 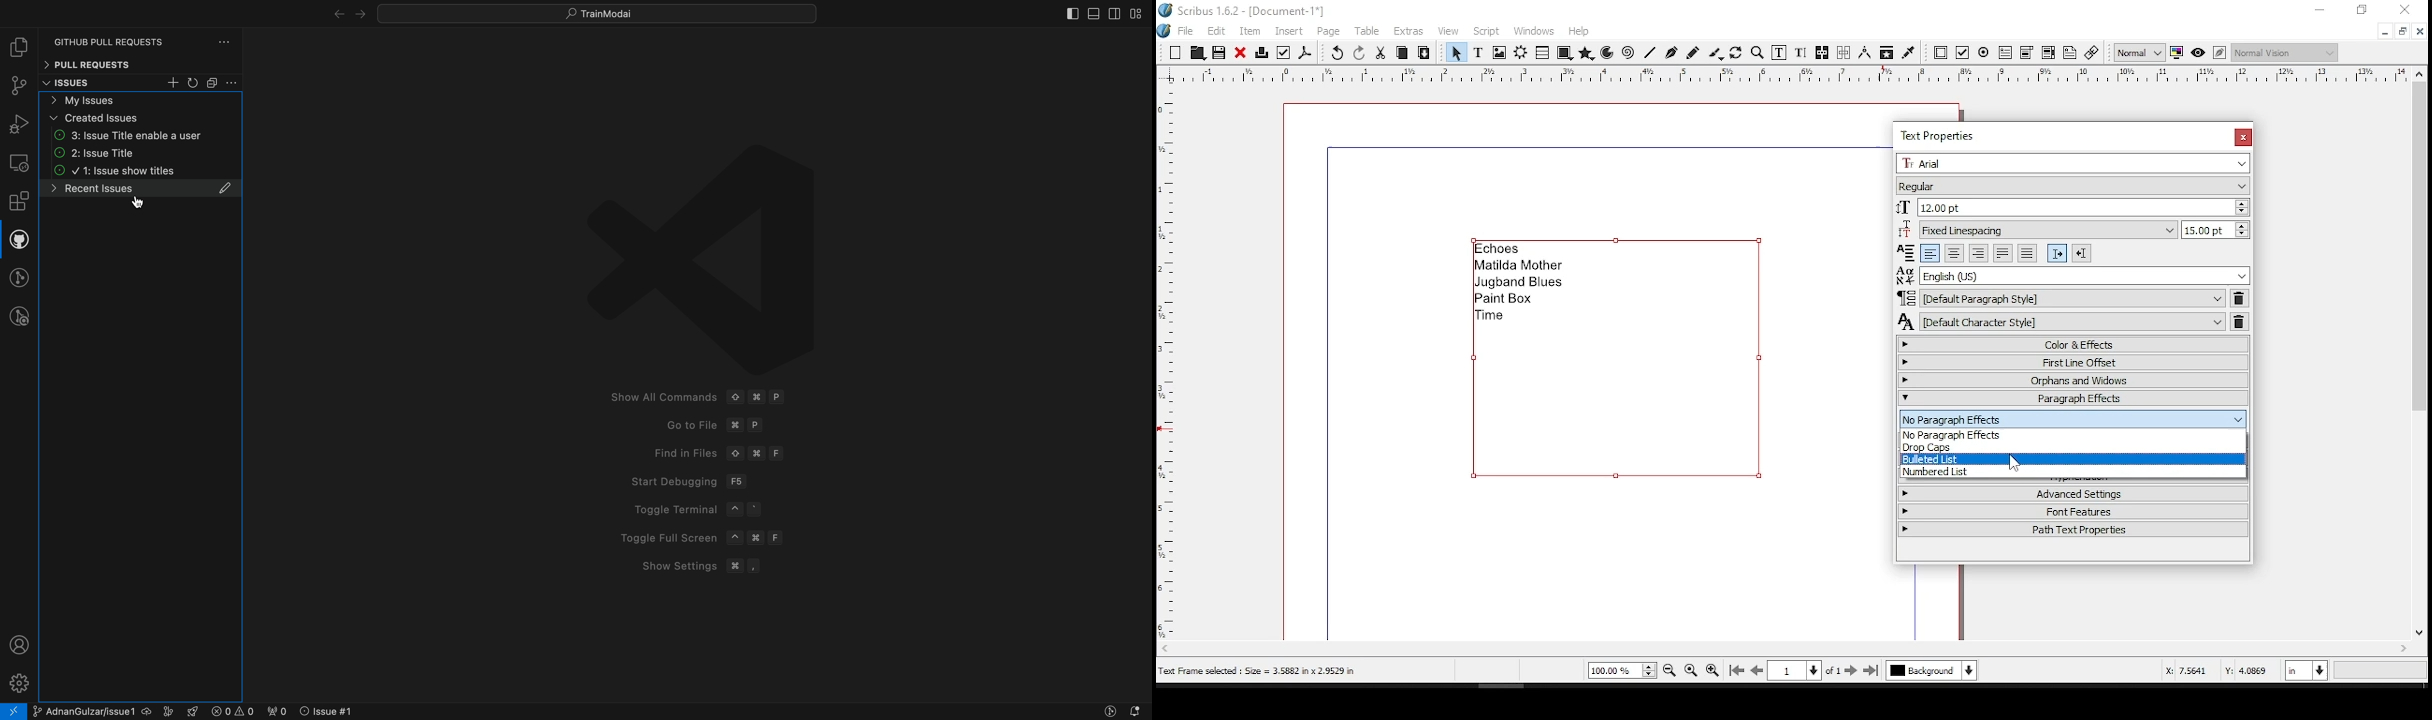 What do you see at coordinates (1338, 53) in the screenshot?
I see `undo` at bounding box center [1338, 53].